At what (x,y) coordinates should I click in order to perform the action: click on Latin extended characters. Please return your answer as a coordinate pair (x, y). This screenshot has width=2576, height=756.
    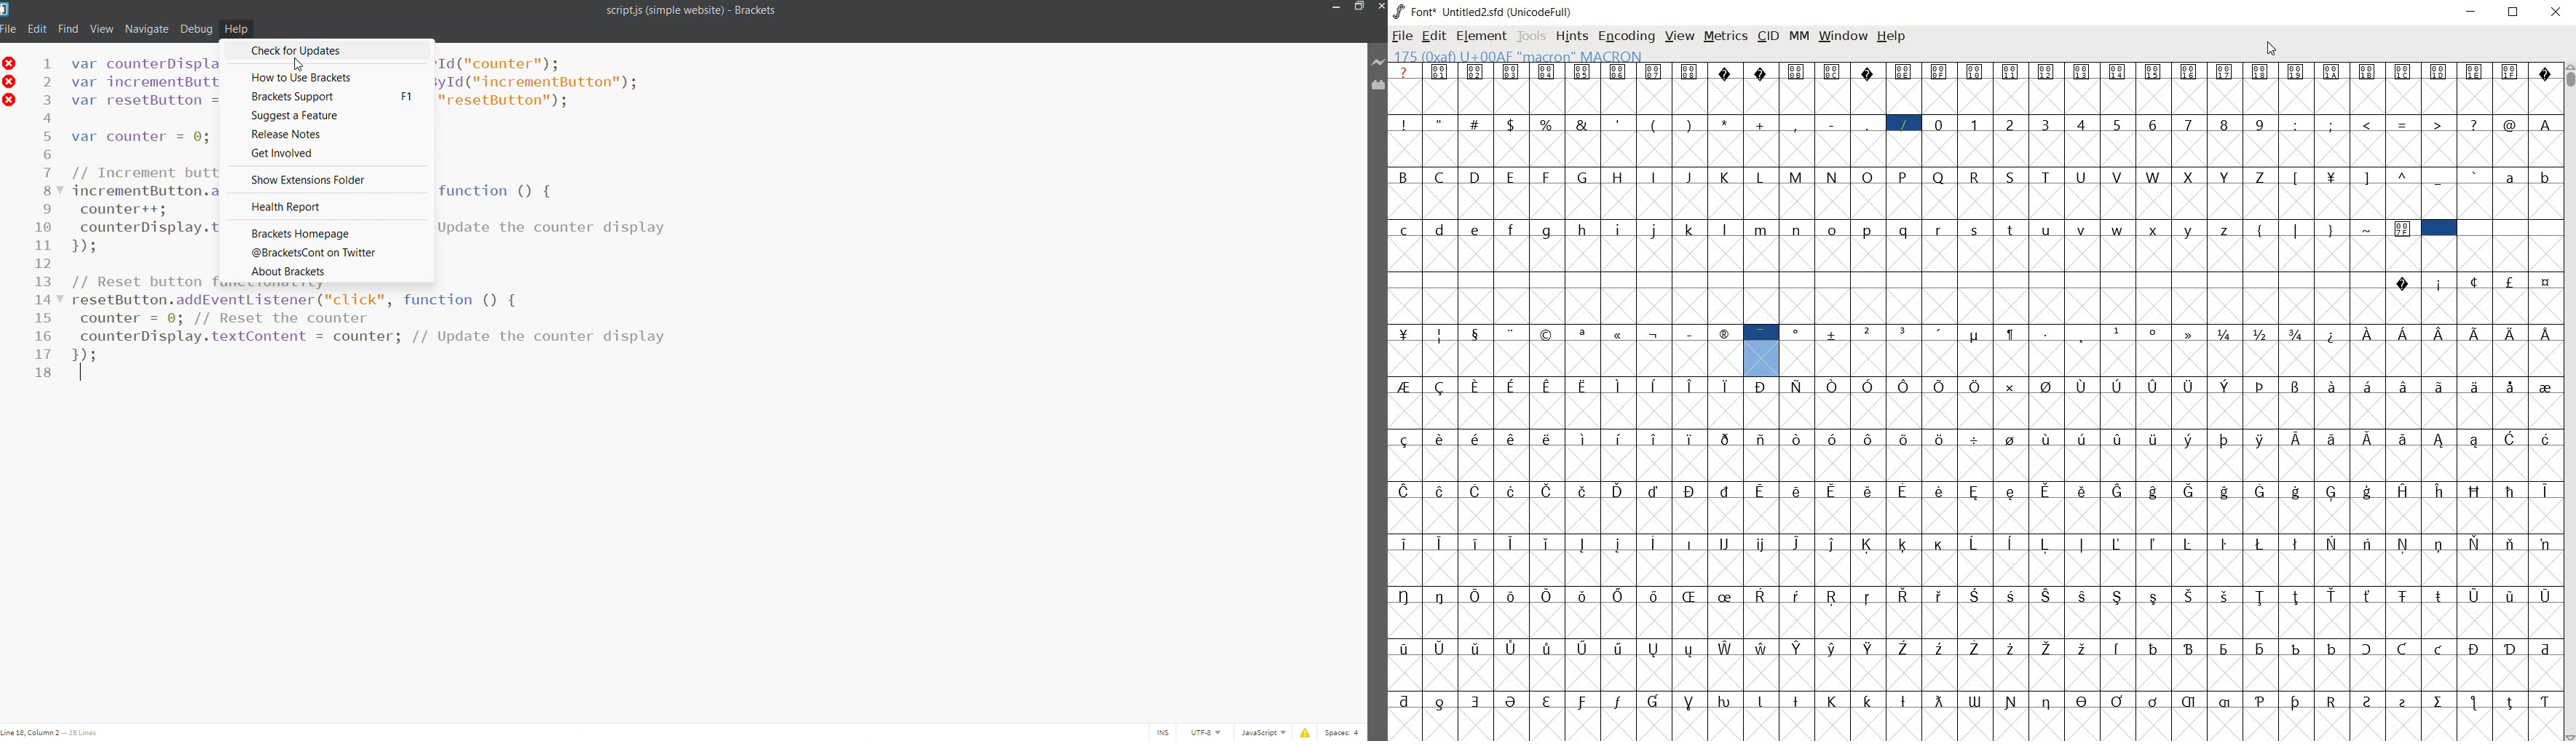
    Looking at the image, I should click on (1690, 454).